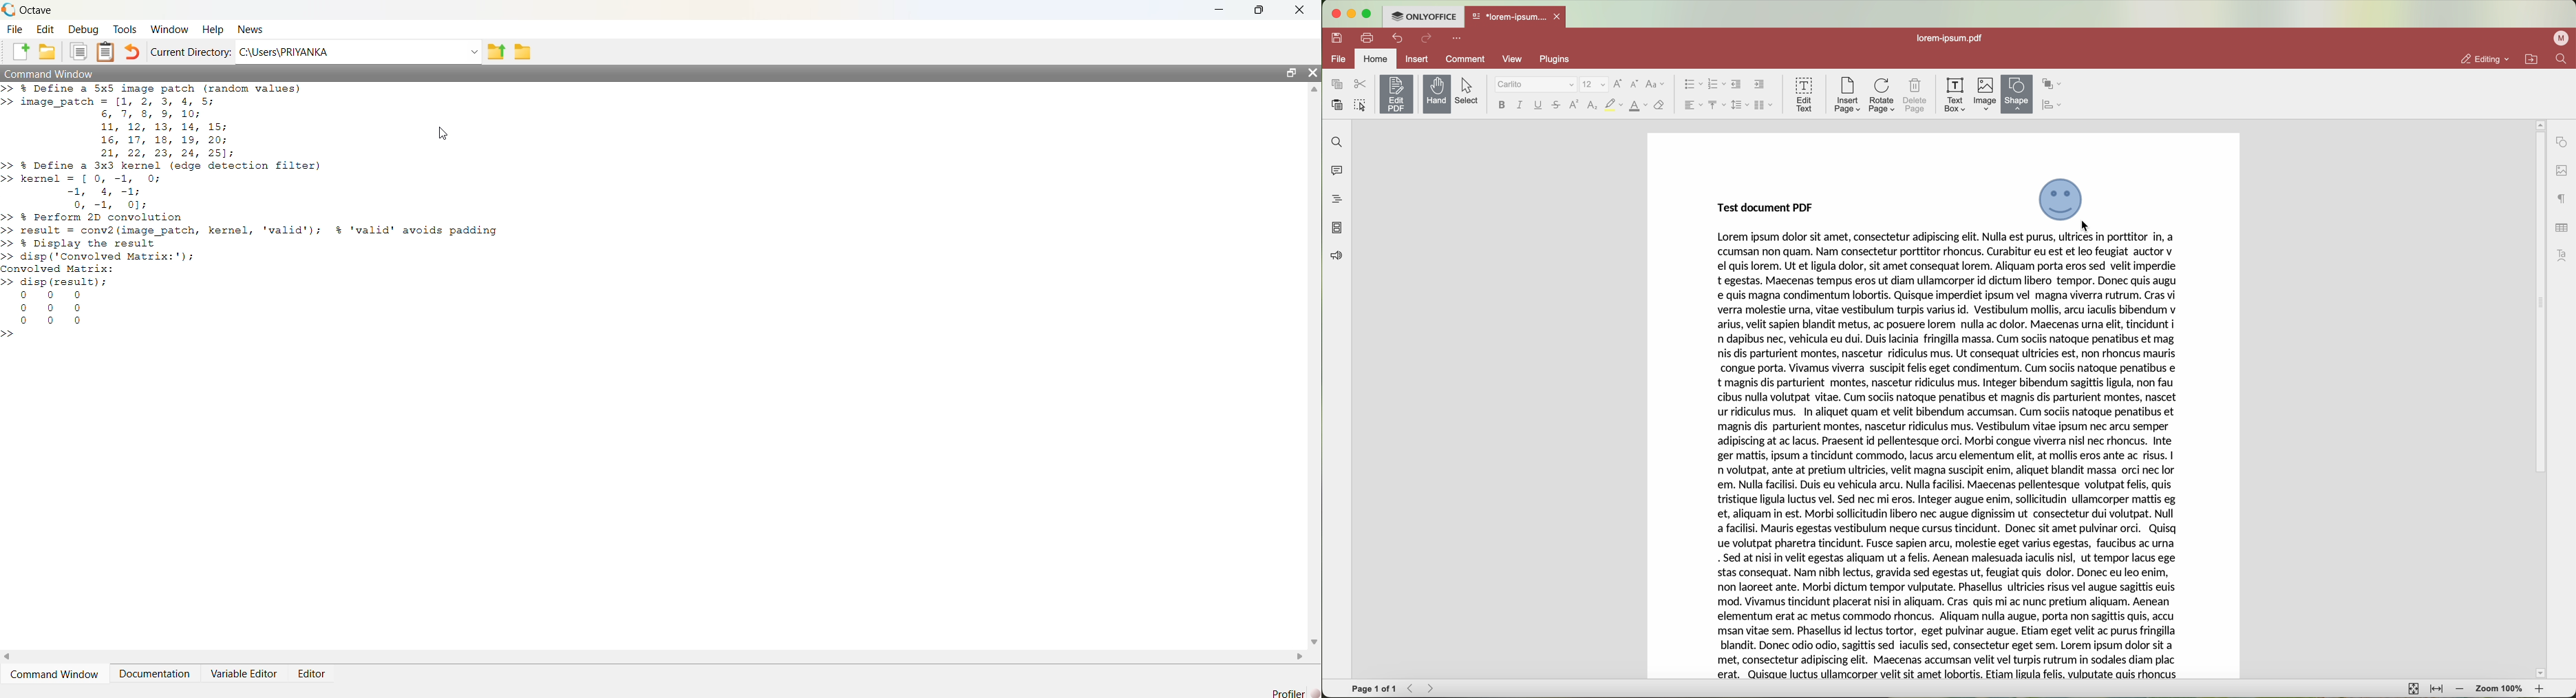  Describe the element at coordinates (1917, 95) in the screenshot. I see `delete page` at that location.